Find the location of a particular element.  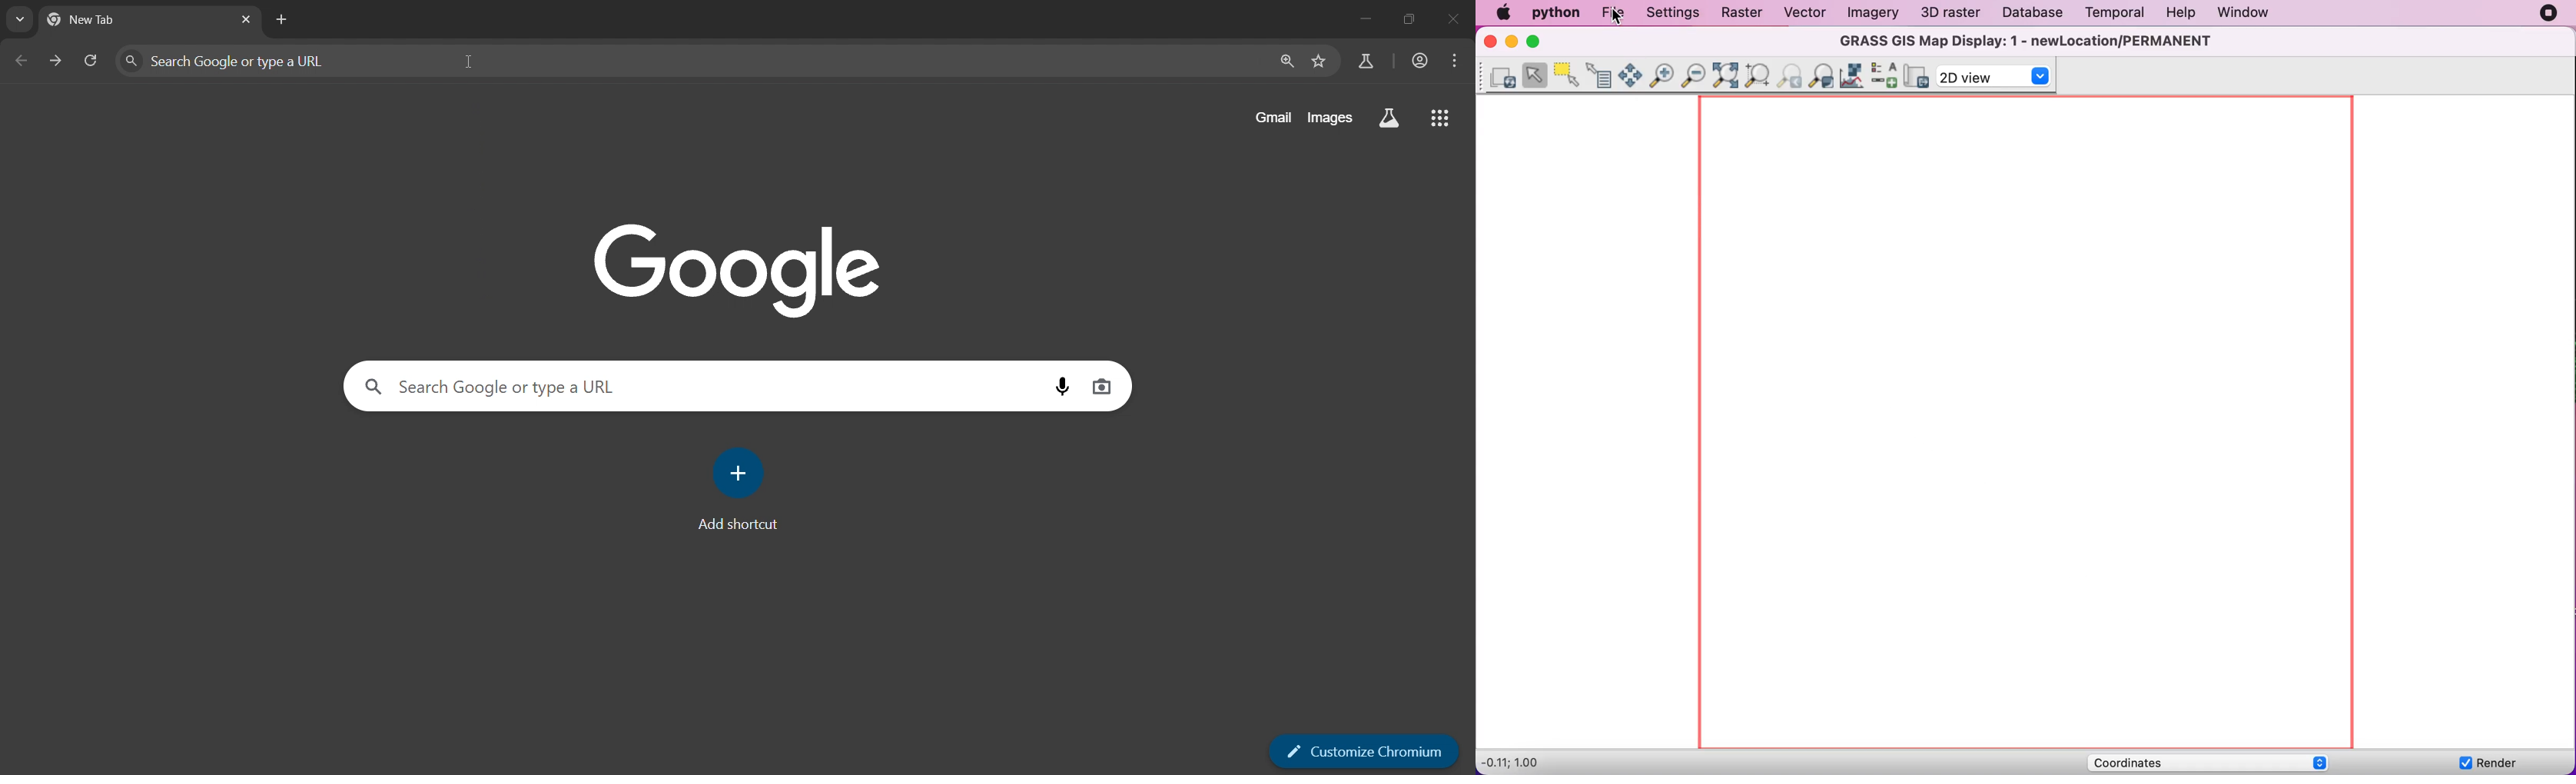

minimize is located at coordinates (1361, 19).